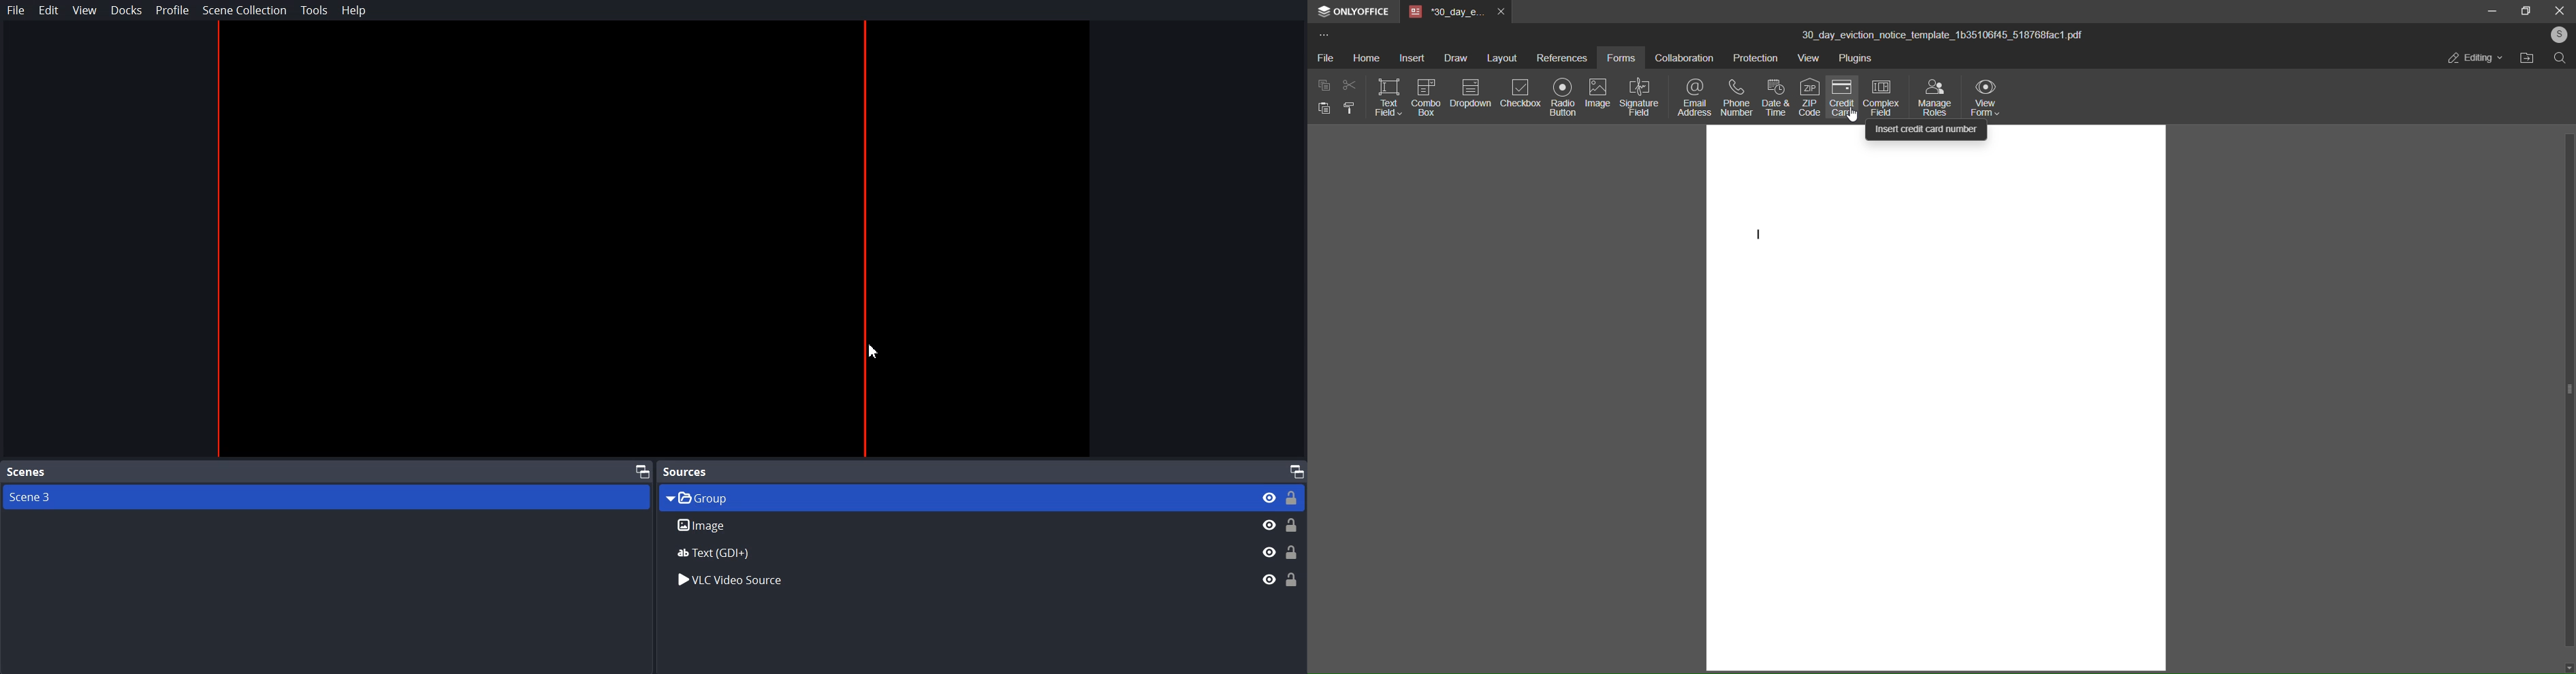 The image size is (2576, 700). Describe the element at coordinates (1471, 94) in the screenshot. I see `dropdown` at that location.